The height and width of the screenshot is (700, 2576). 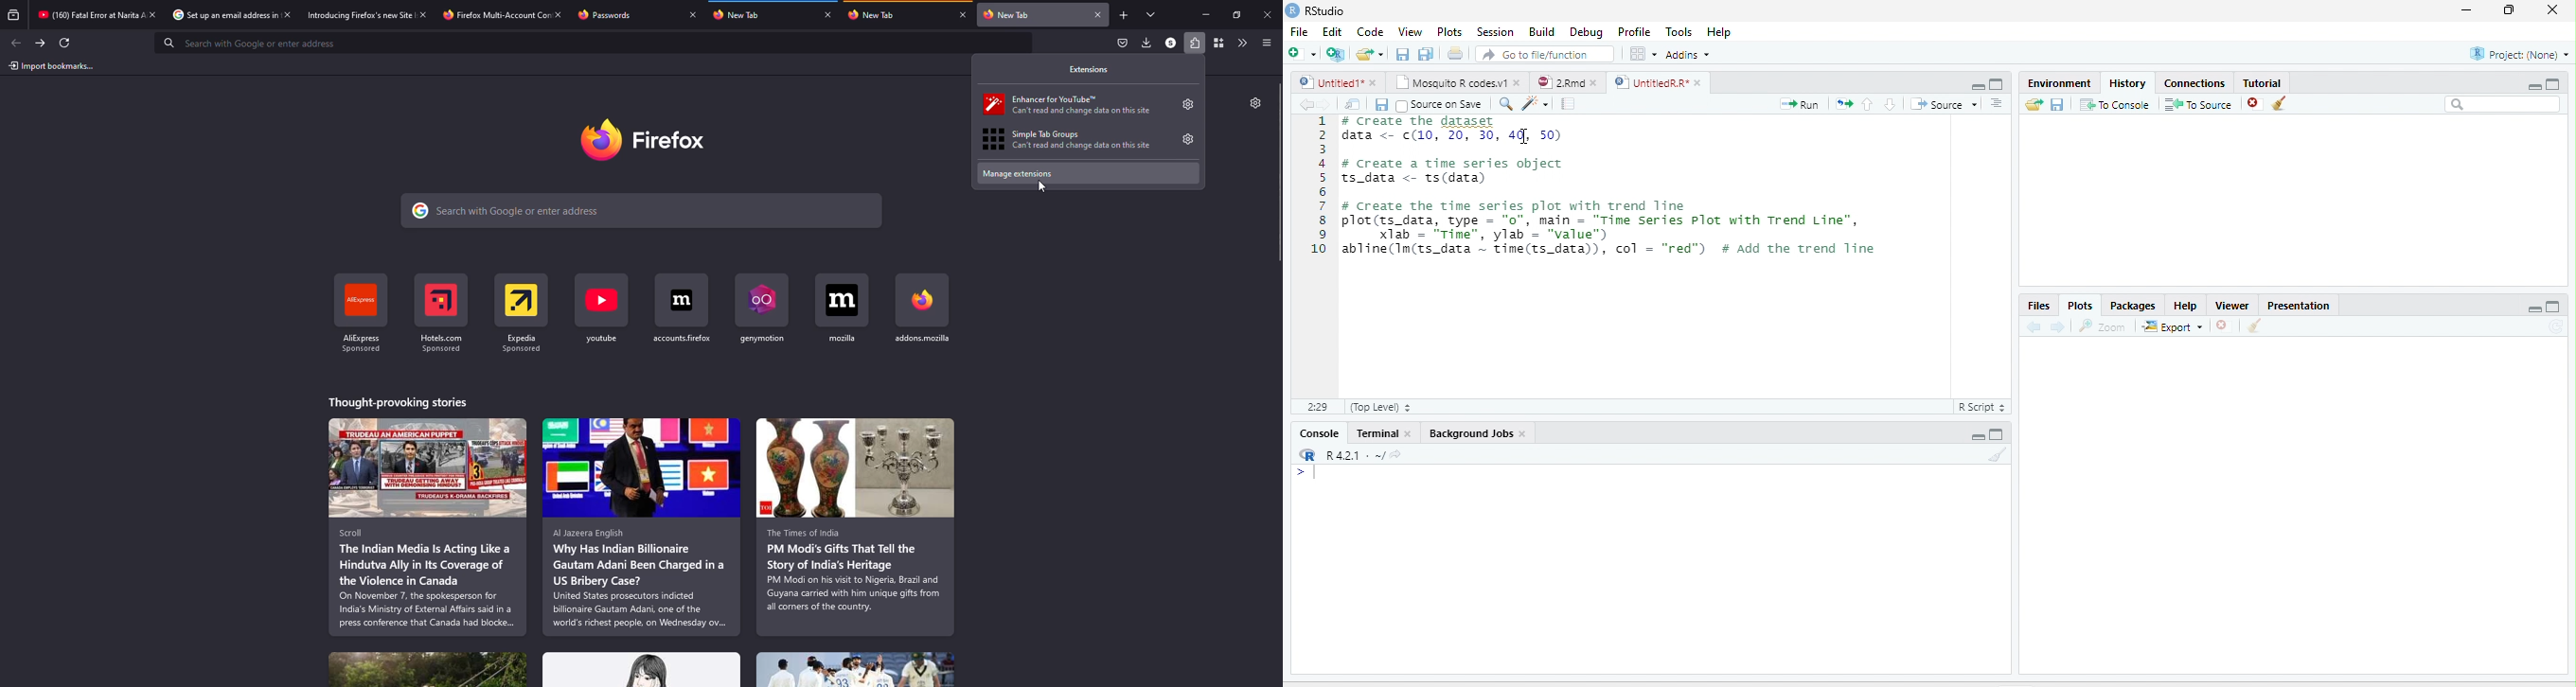 What do you see at coordinates (1594, 82) in the screenshot?
I see `close` at bounding box center [1594, 82].